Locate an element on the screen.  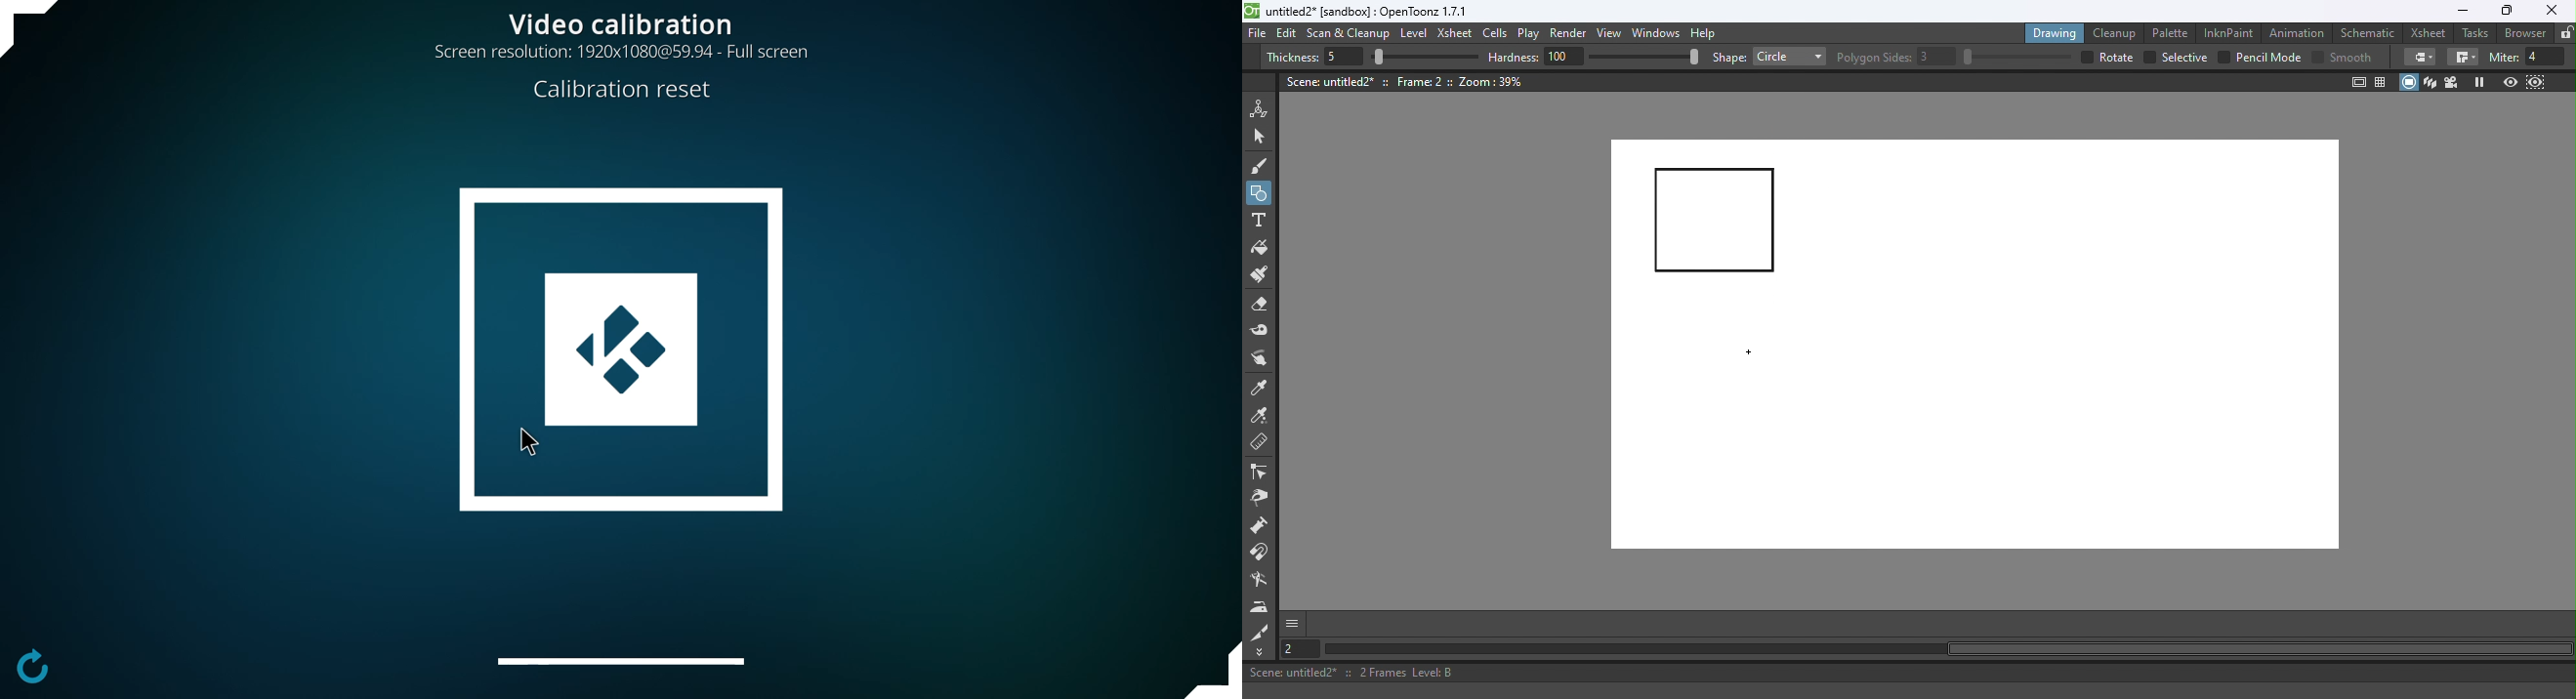
Scan & Cleanup is located at coordinates (1349, 35).